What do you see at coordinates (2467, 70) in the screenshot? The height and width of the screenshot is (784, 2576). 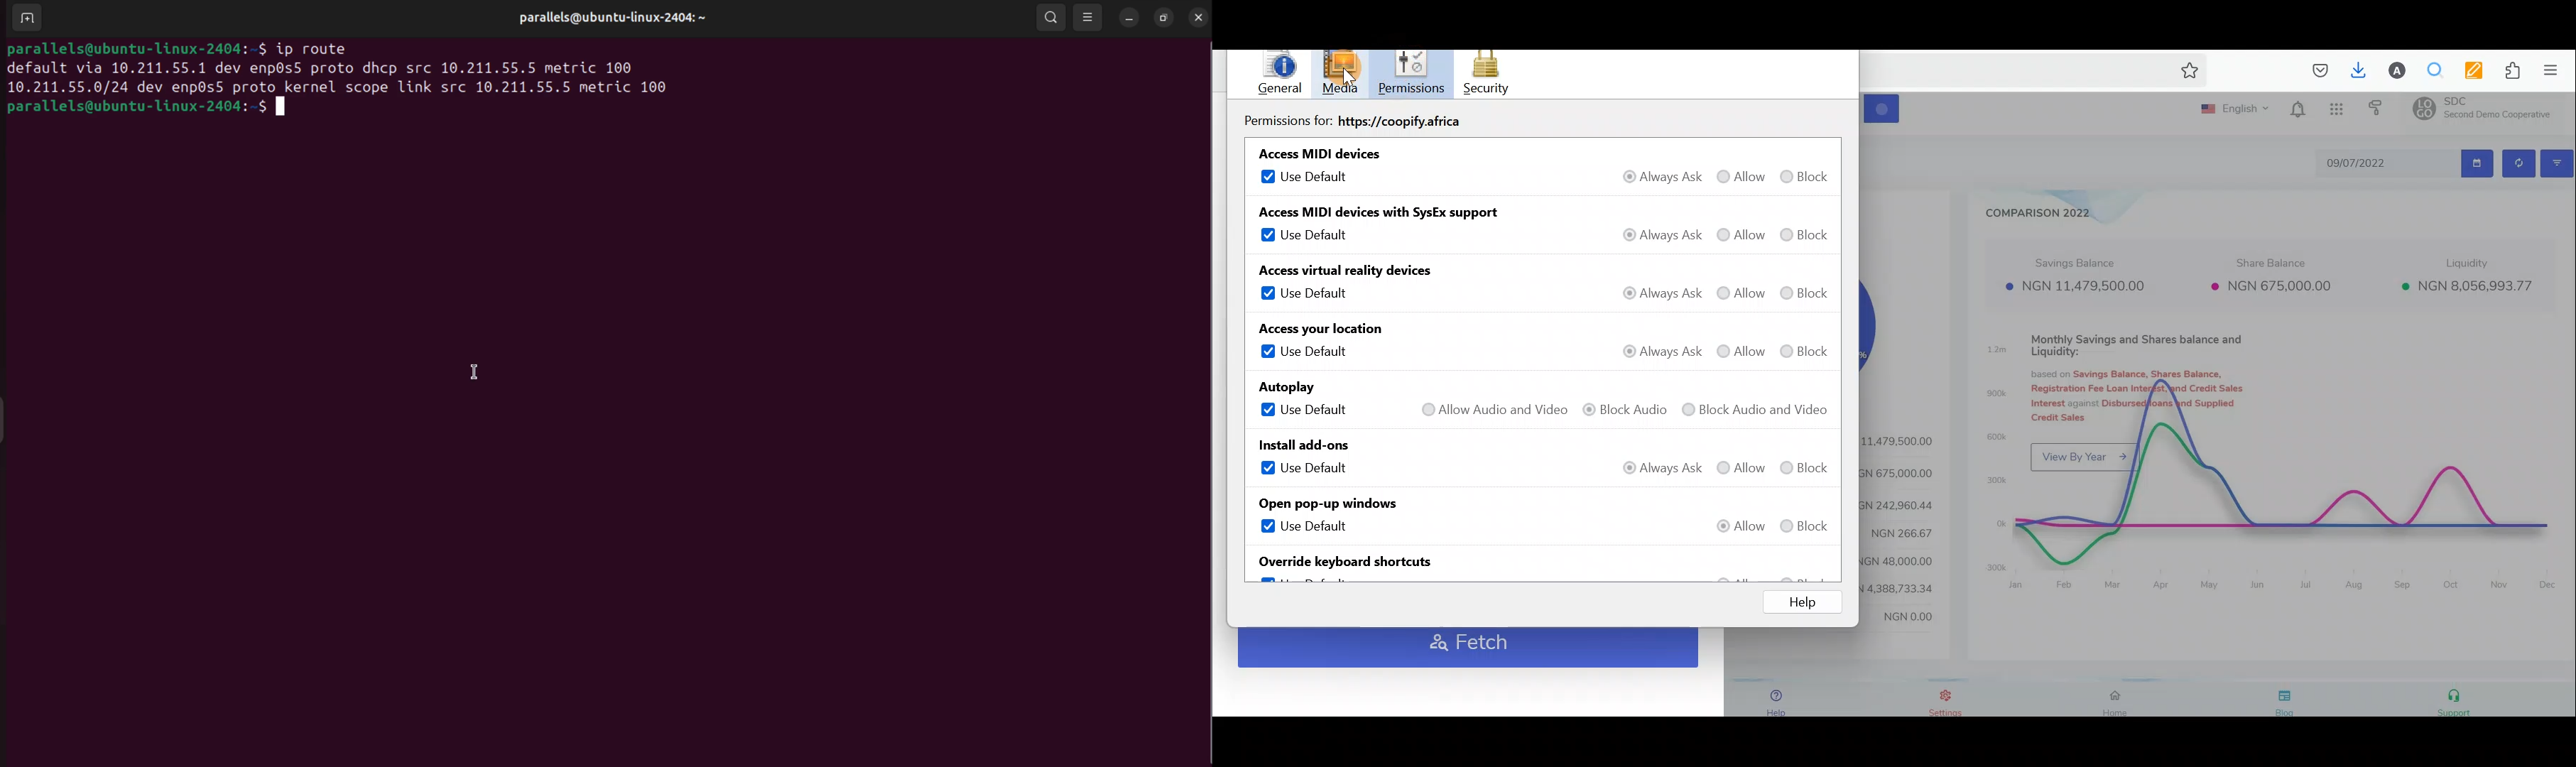 I see `Multi keywords highlighter` at bounding box center [2467, 70].